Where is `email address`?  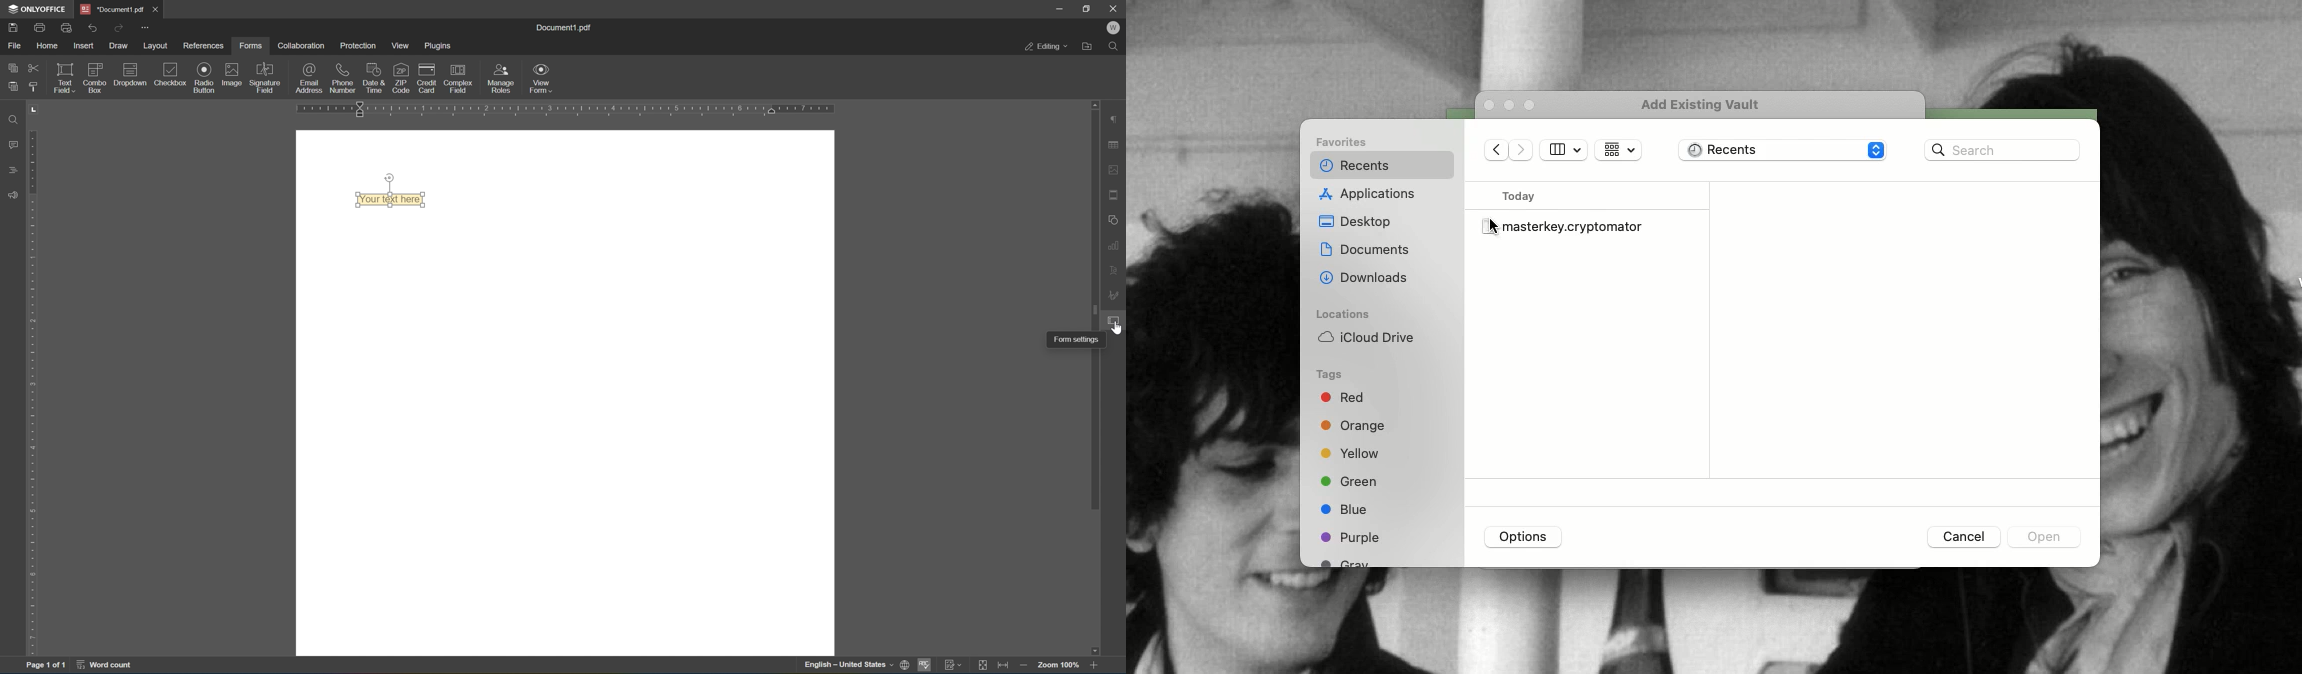
email address is located at coordinates (310, 78).